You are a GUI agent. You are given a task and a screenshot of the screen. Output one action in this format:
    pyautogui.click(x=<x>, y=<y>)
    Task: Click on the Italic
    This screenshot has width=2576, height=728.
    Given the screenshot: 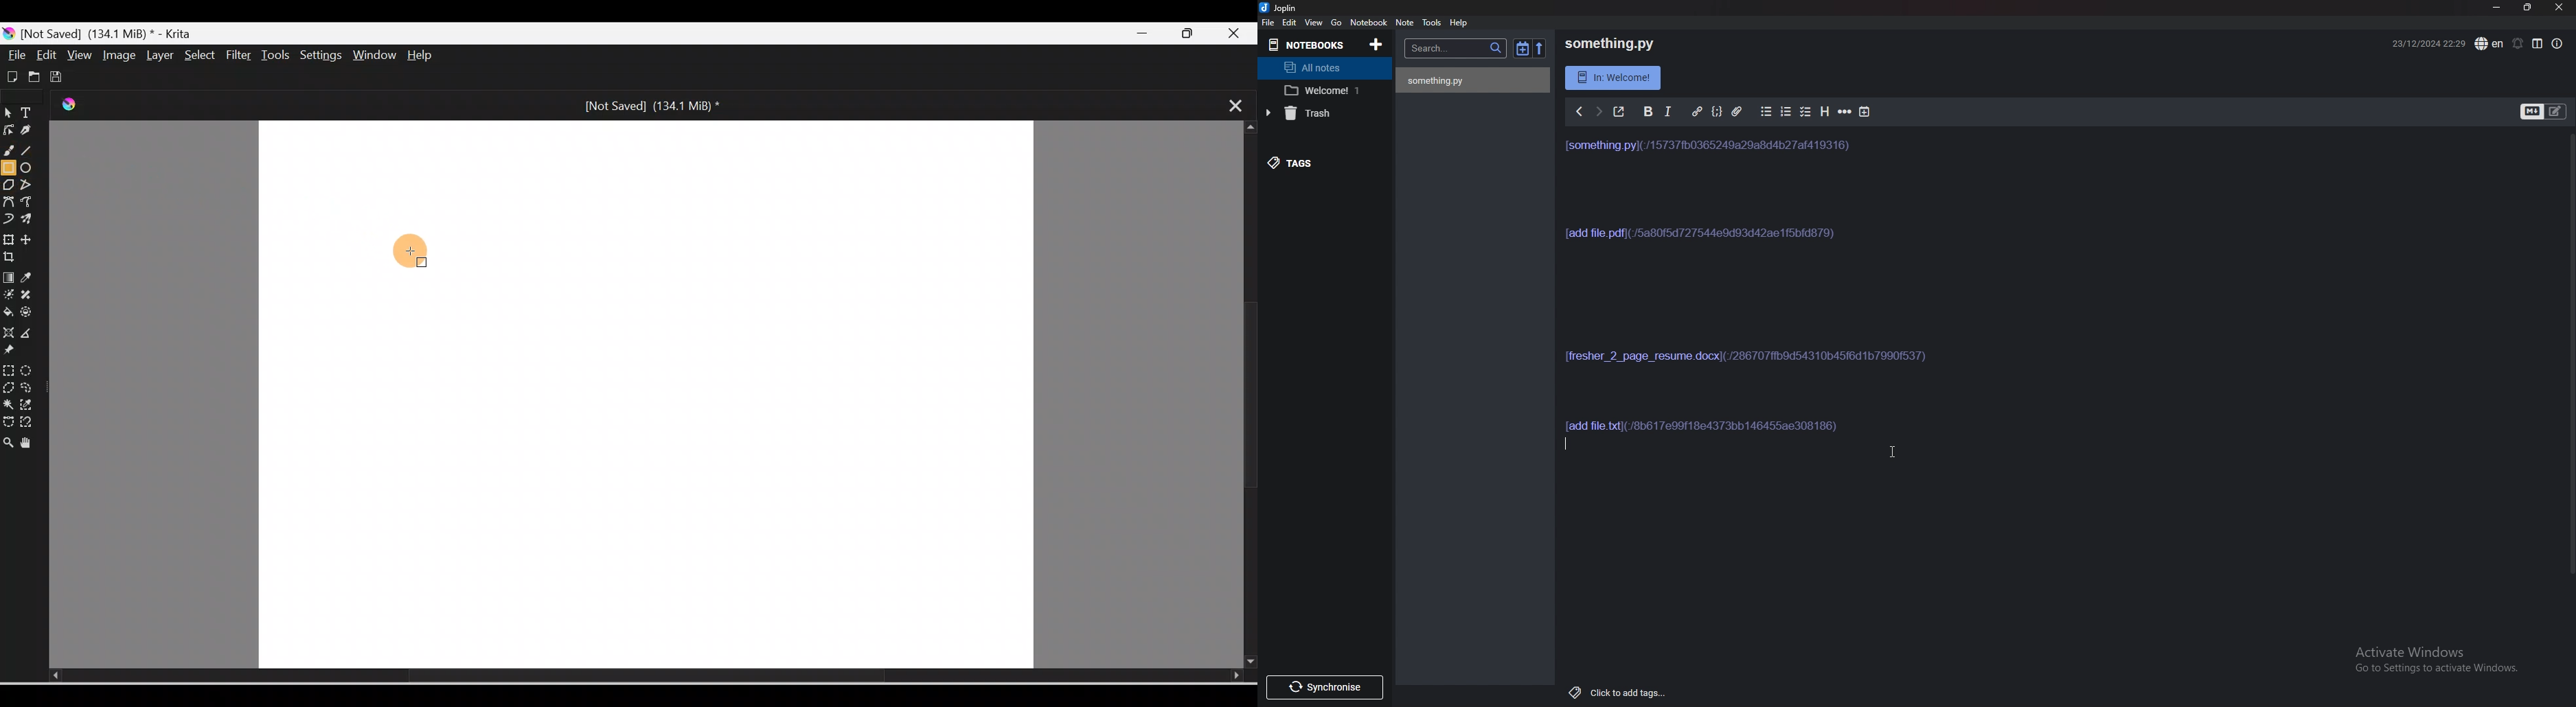 What is the action you would take?
    pyautogui.click(x=1667, y=111)
    